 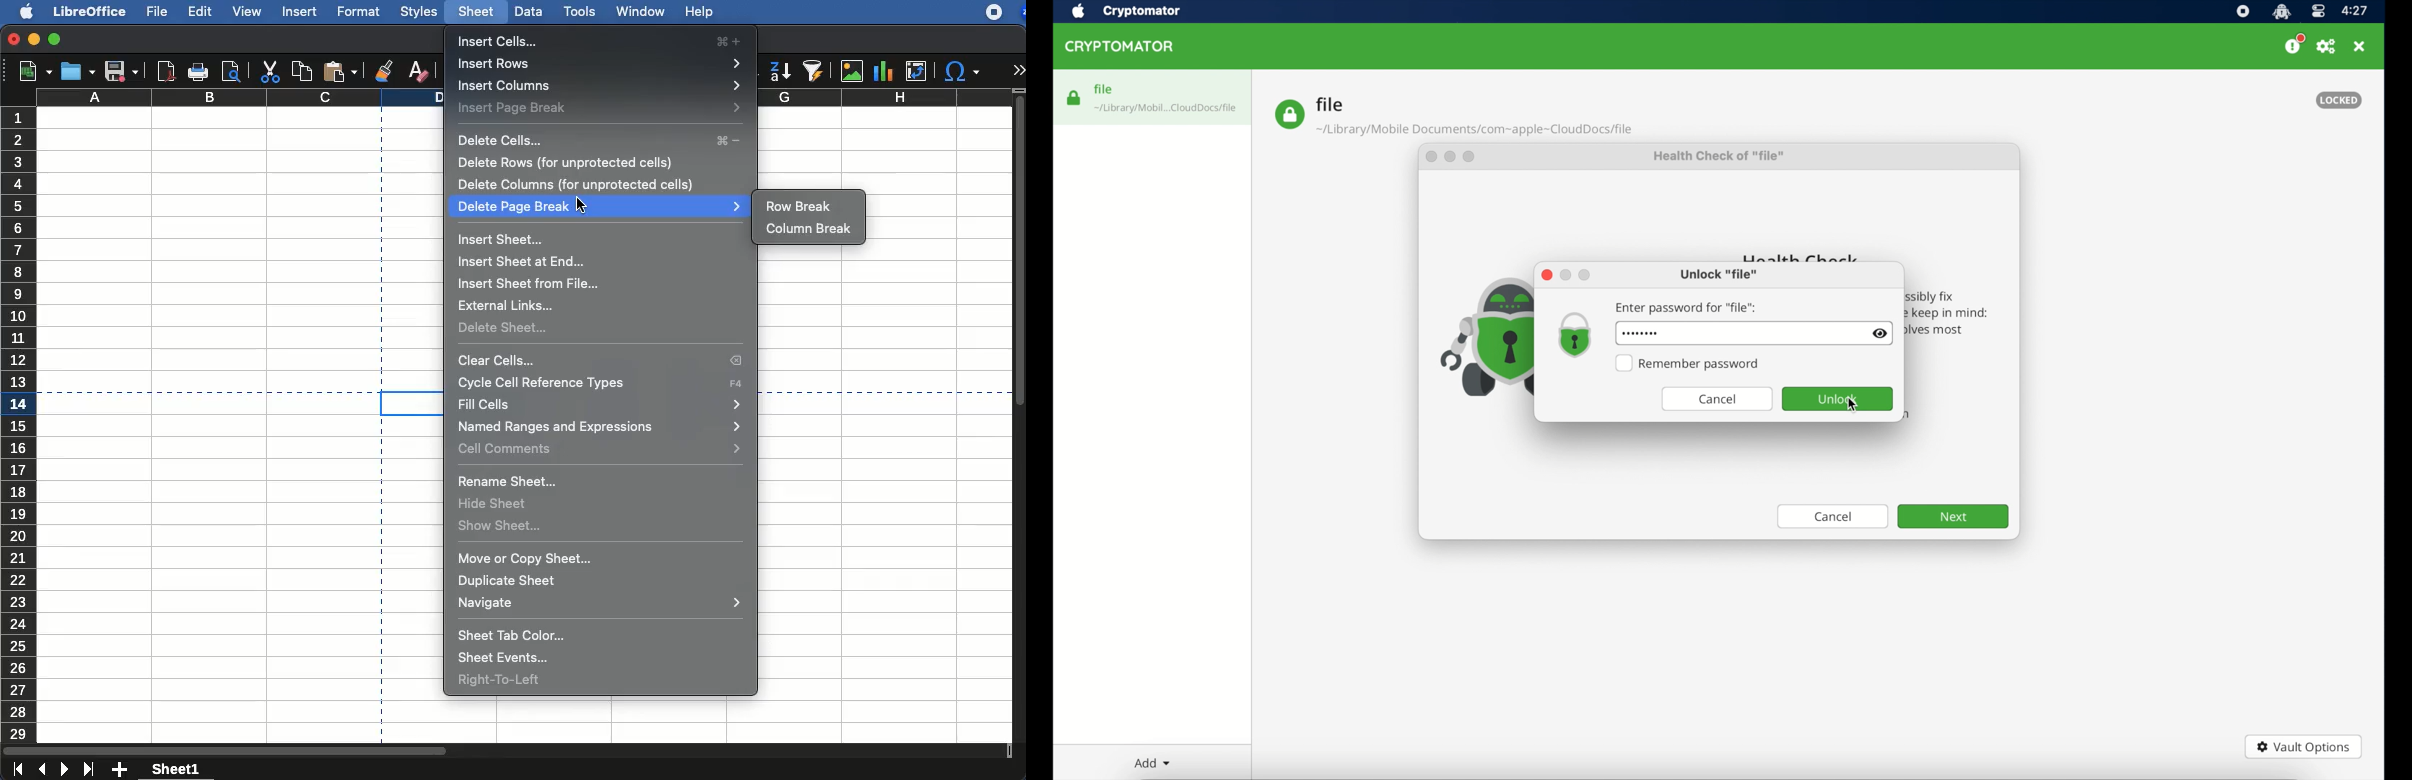 I want to click on libreoffice, so click(x=90, y=10).